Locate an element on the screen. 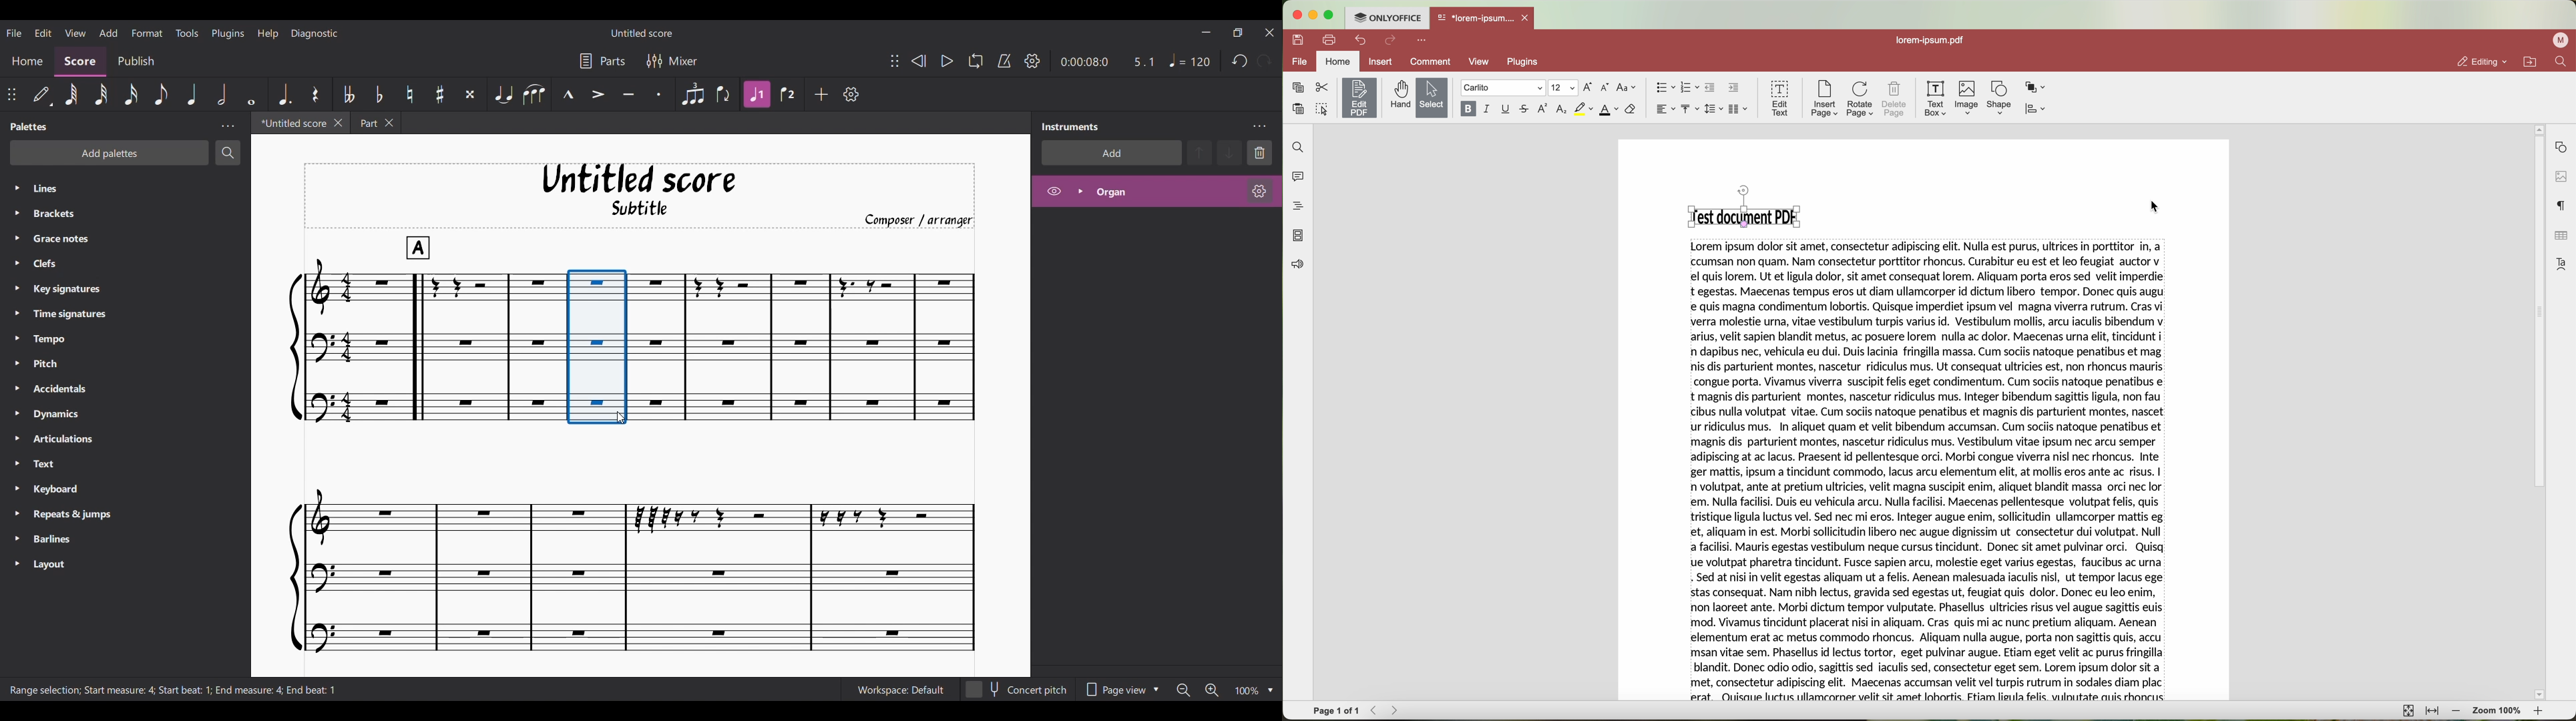  paragraph settings is located at coordinates (2562, 205).